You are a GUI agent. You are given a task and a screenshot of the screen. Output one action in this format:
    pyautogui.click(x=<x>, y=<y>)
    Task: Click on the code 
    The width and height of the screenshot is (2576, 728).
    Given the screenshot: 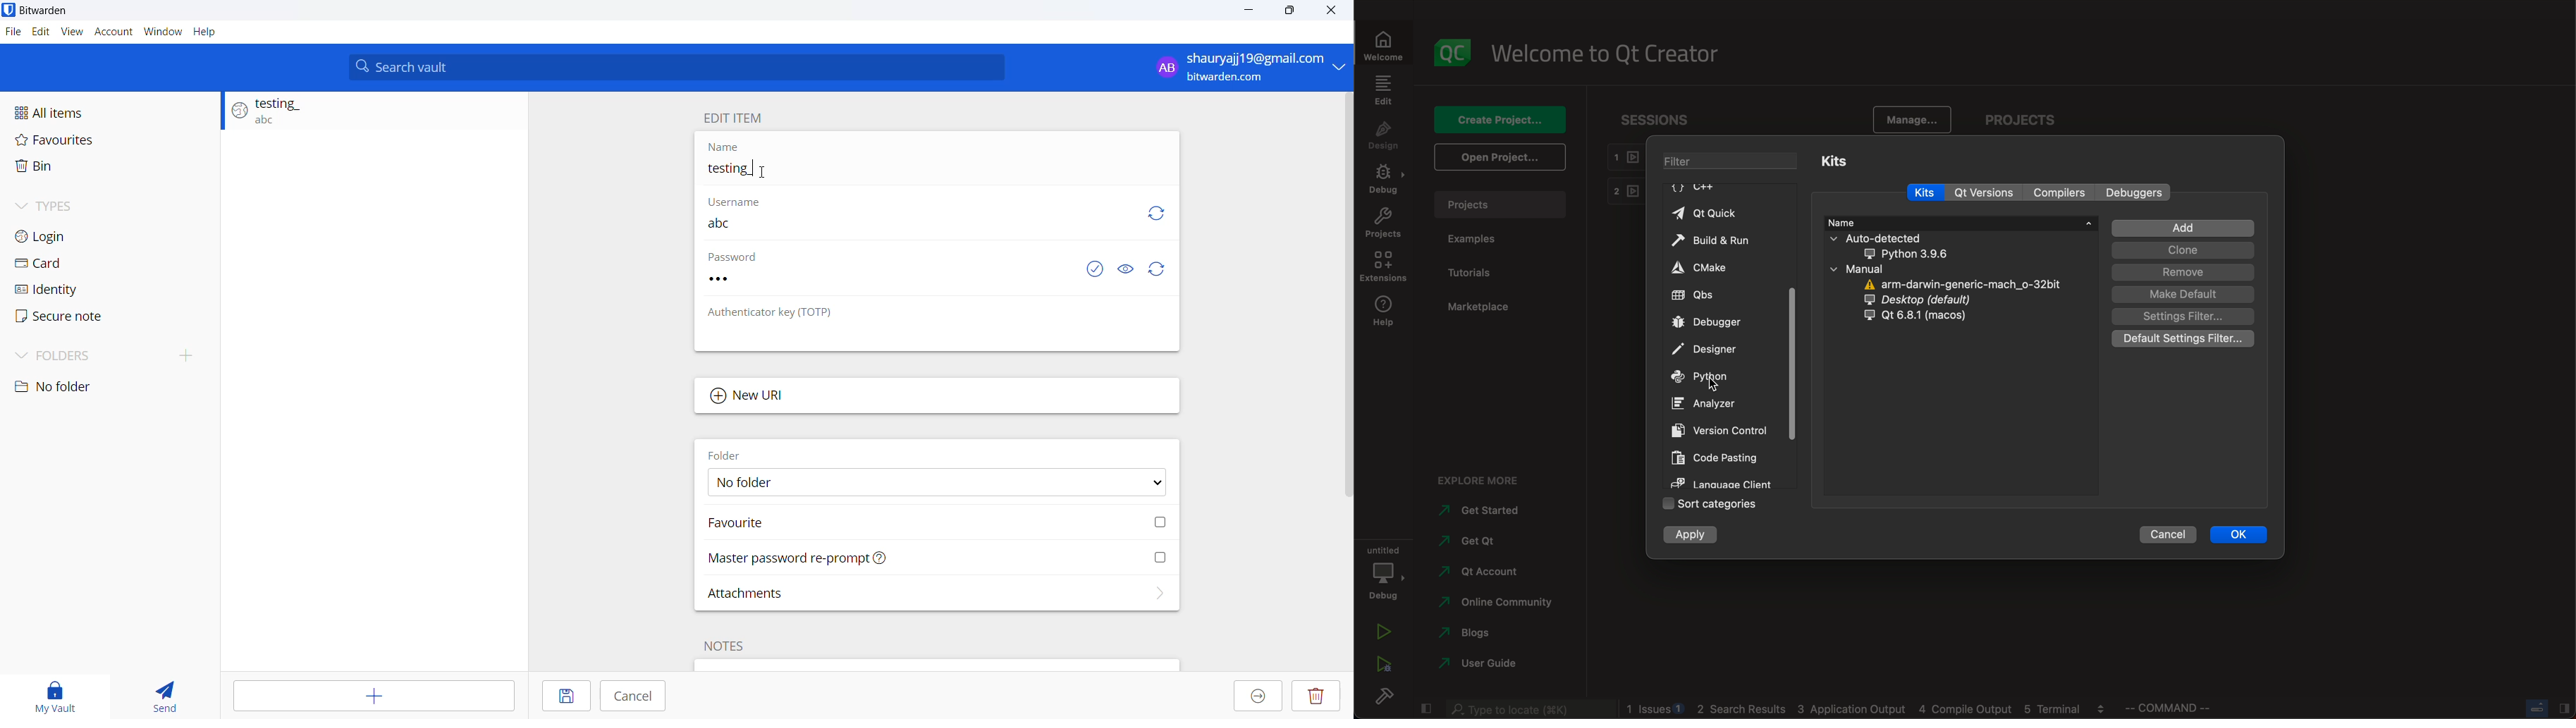 What is the action you would take?
    pyautogui.click(x=1720, y=455)
    